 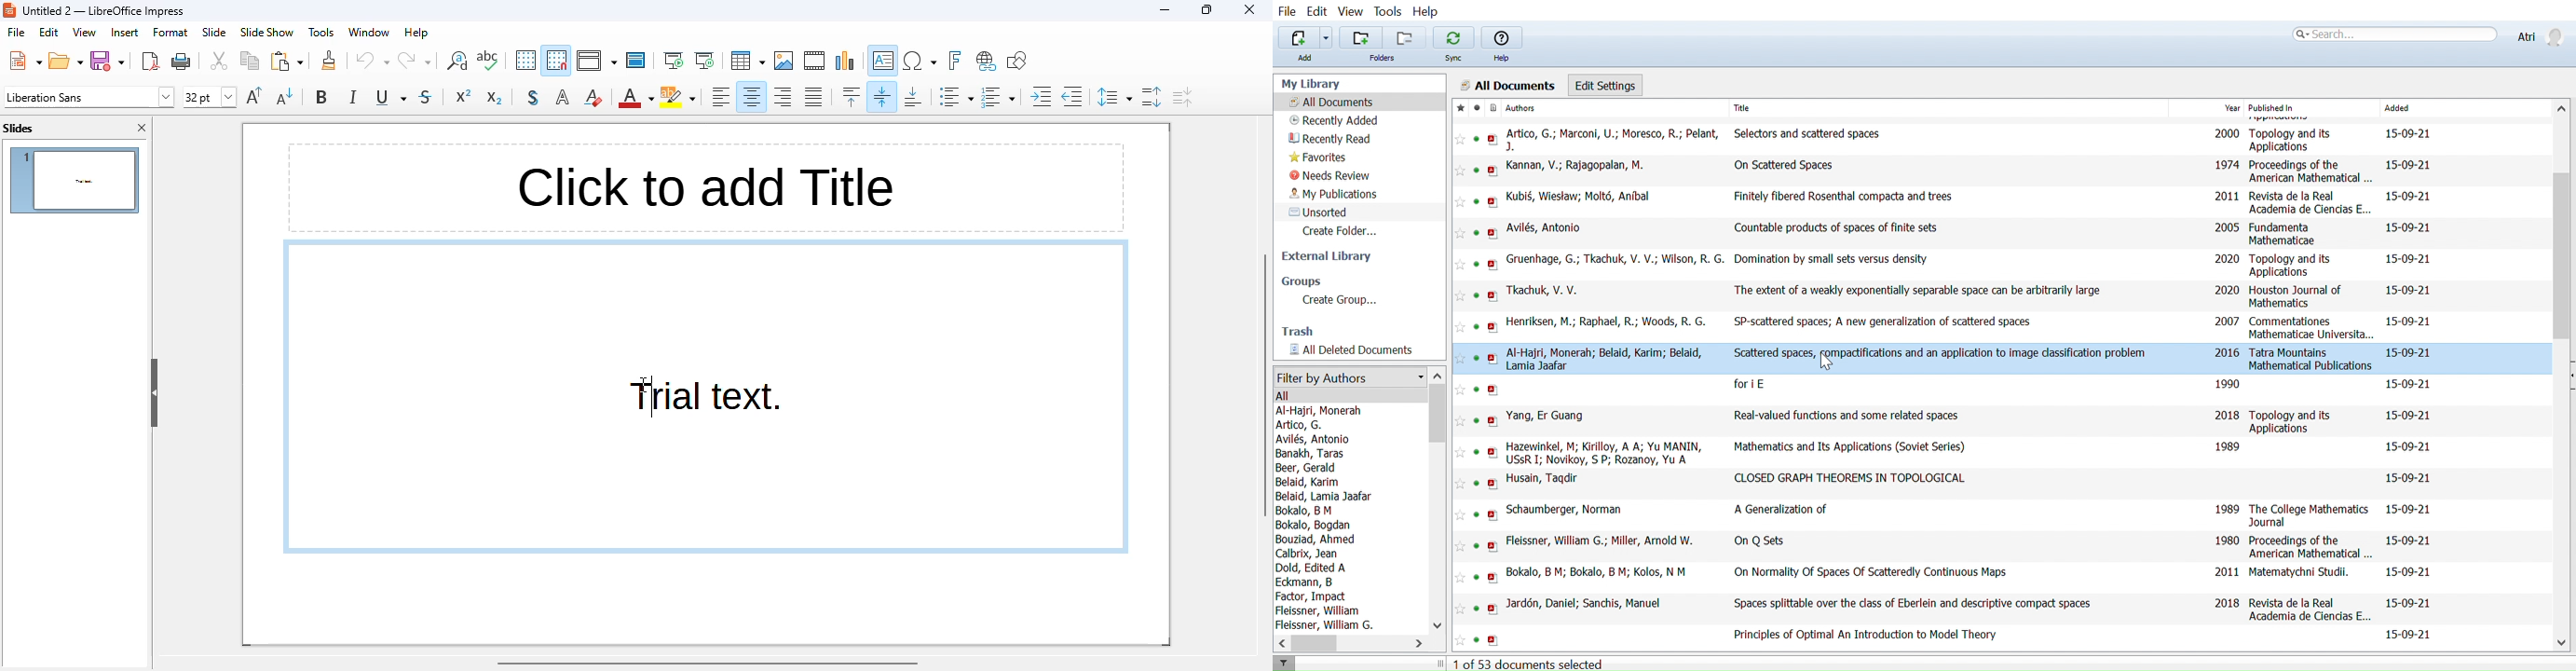 I want to click on PDf Document, so click(x=1492, y=453).